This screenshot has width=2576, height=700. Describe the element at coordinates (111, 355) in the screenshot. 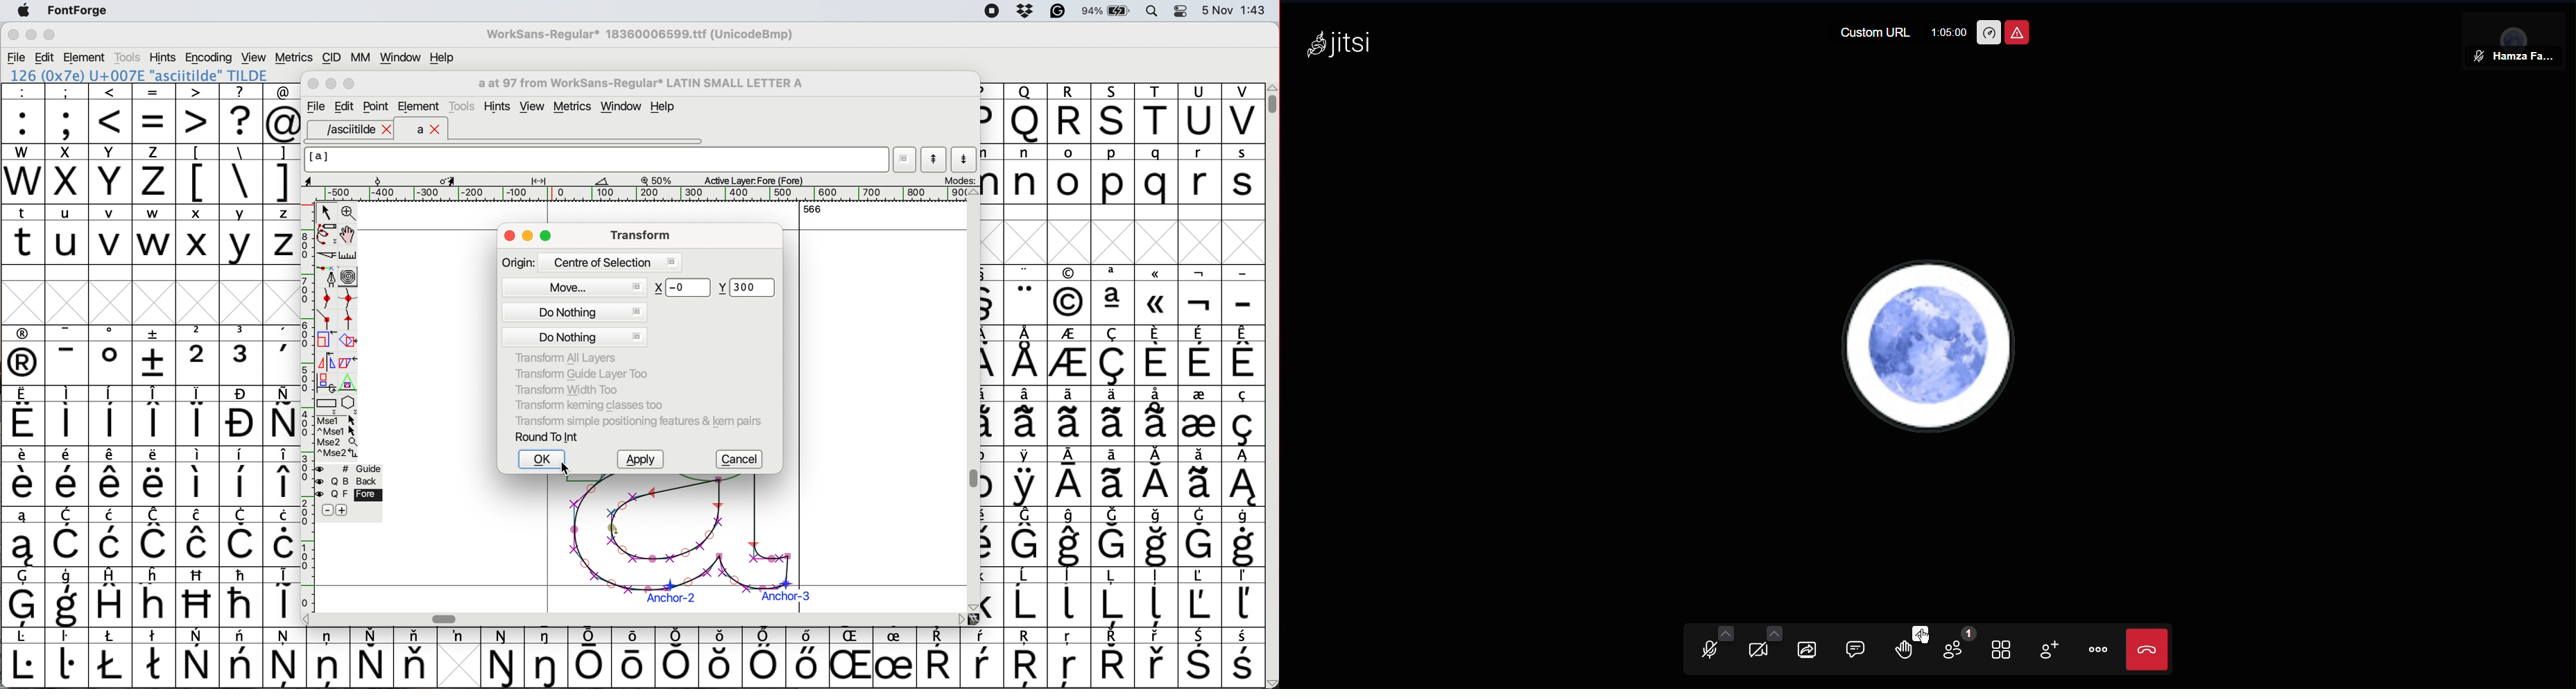

I see `symbol` at that location.